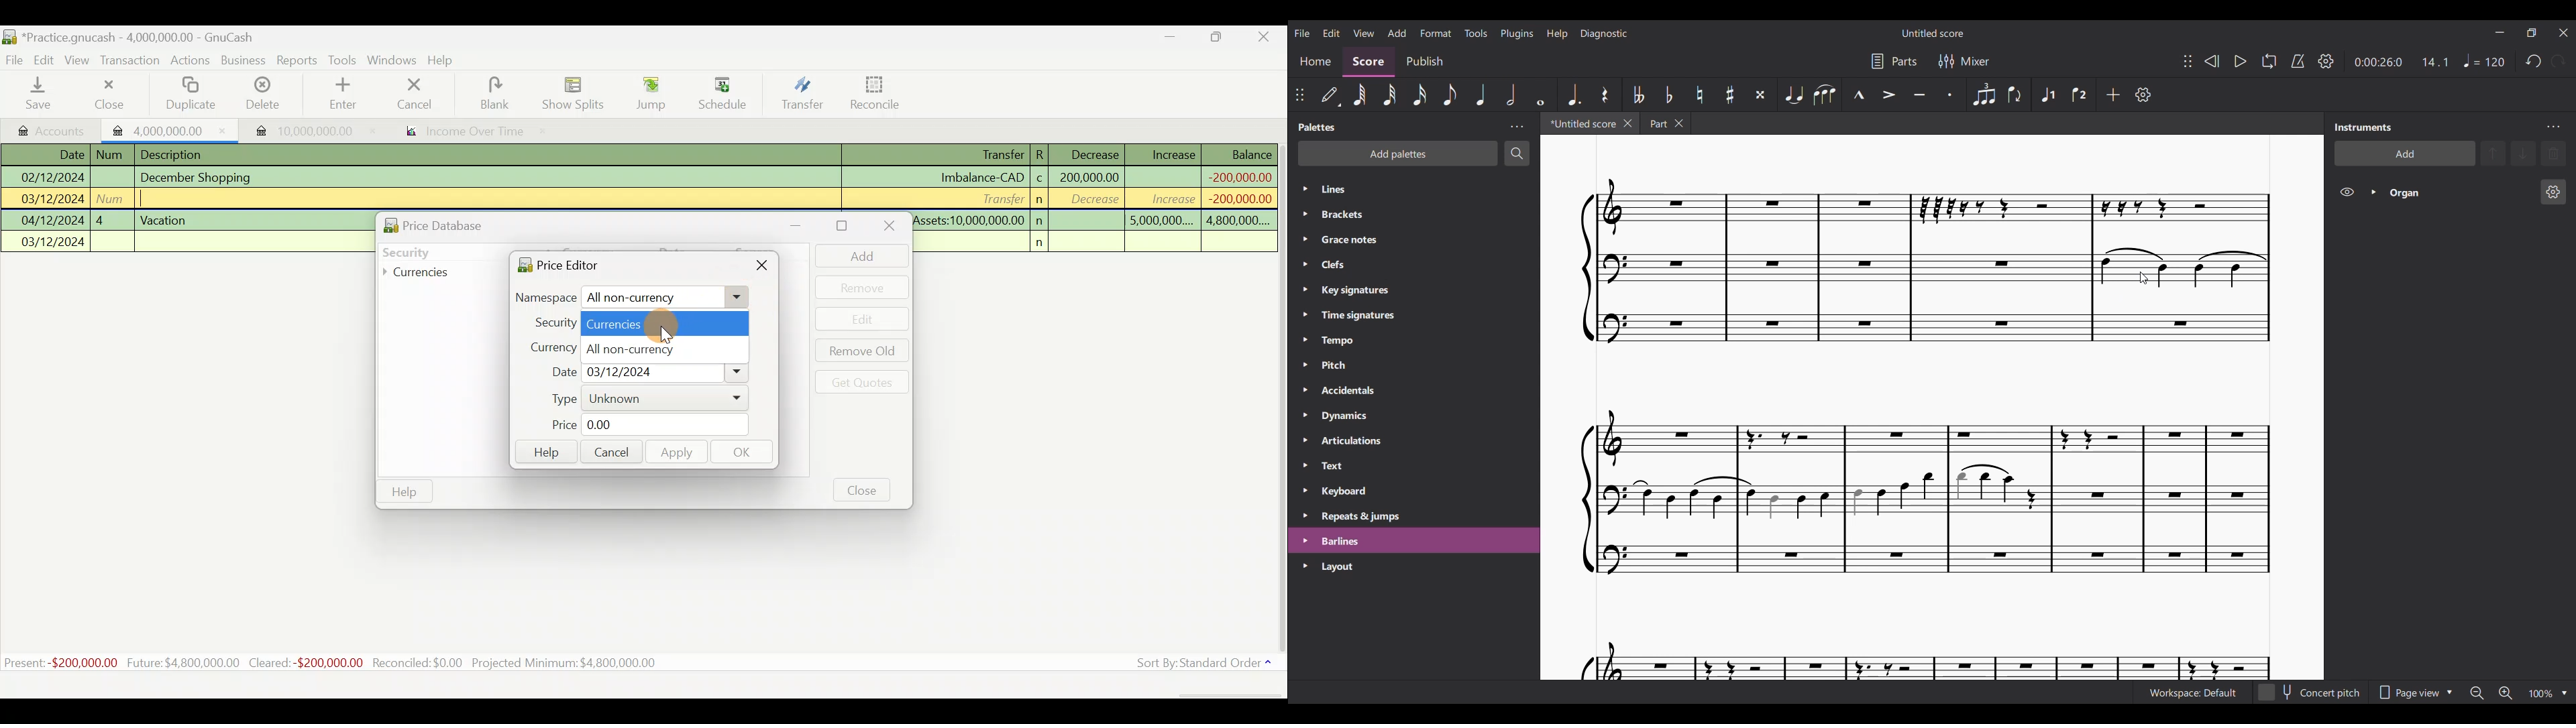 Image resolution: width=2576 pixels, height=728 pixels. Describe the element at coordinates (863, 489) in the screenshot. I see `Close` at that location.